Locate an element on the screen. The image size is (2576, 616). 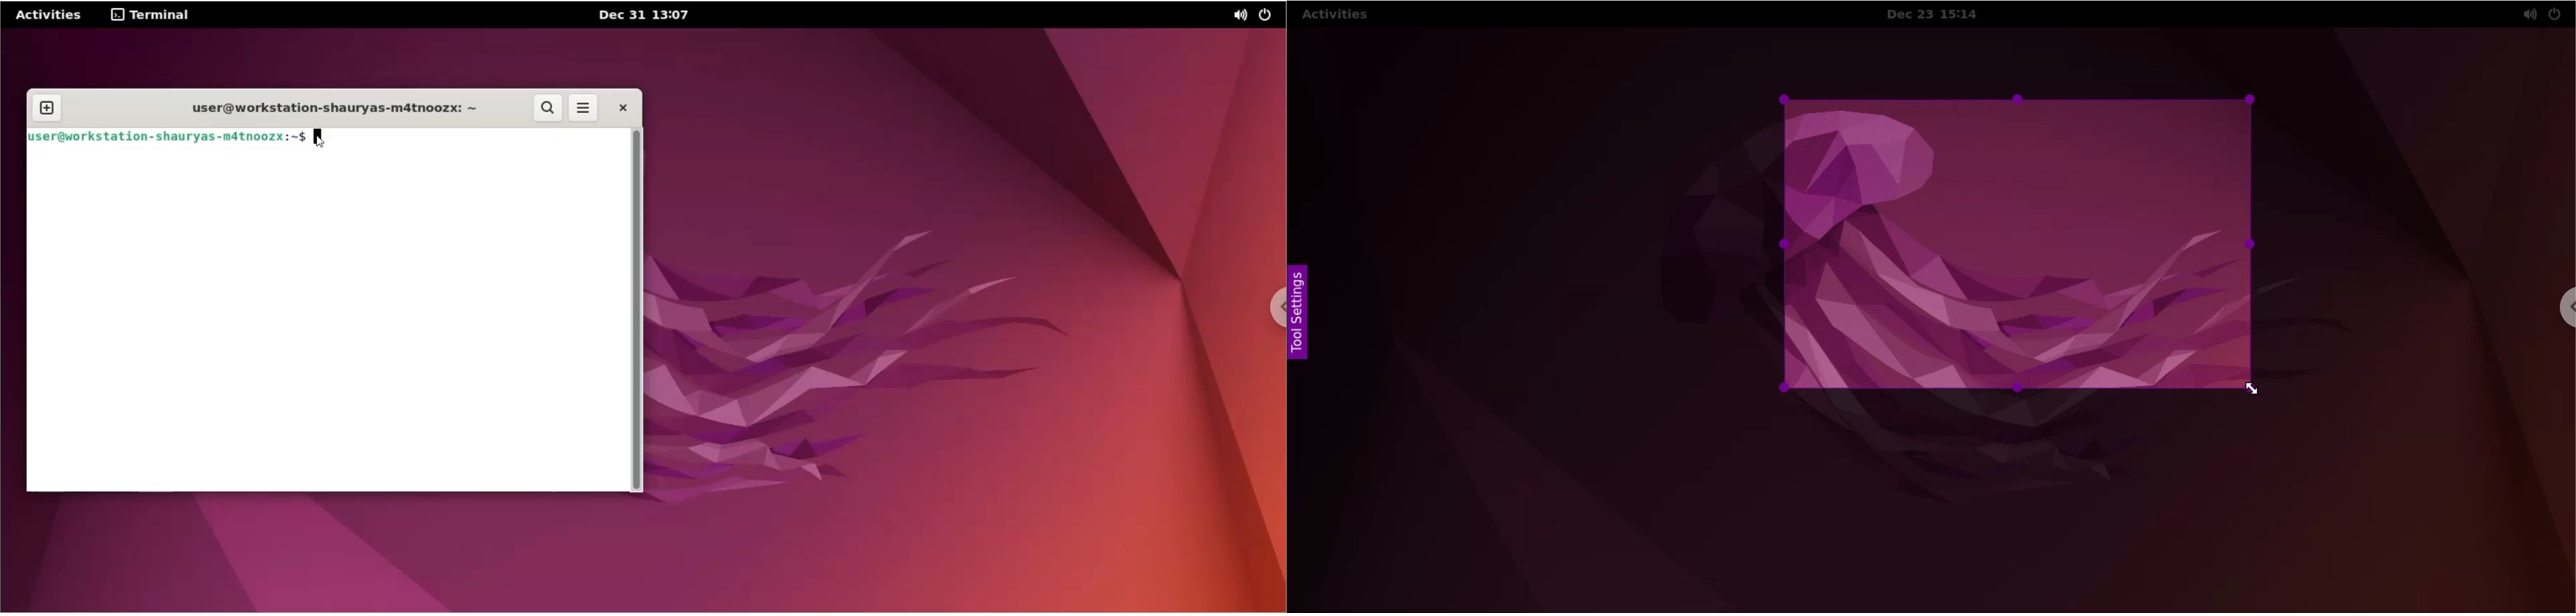
terminal is located at coordinates (147, 17).